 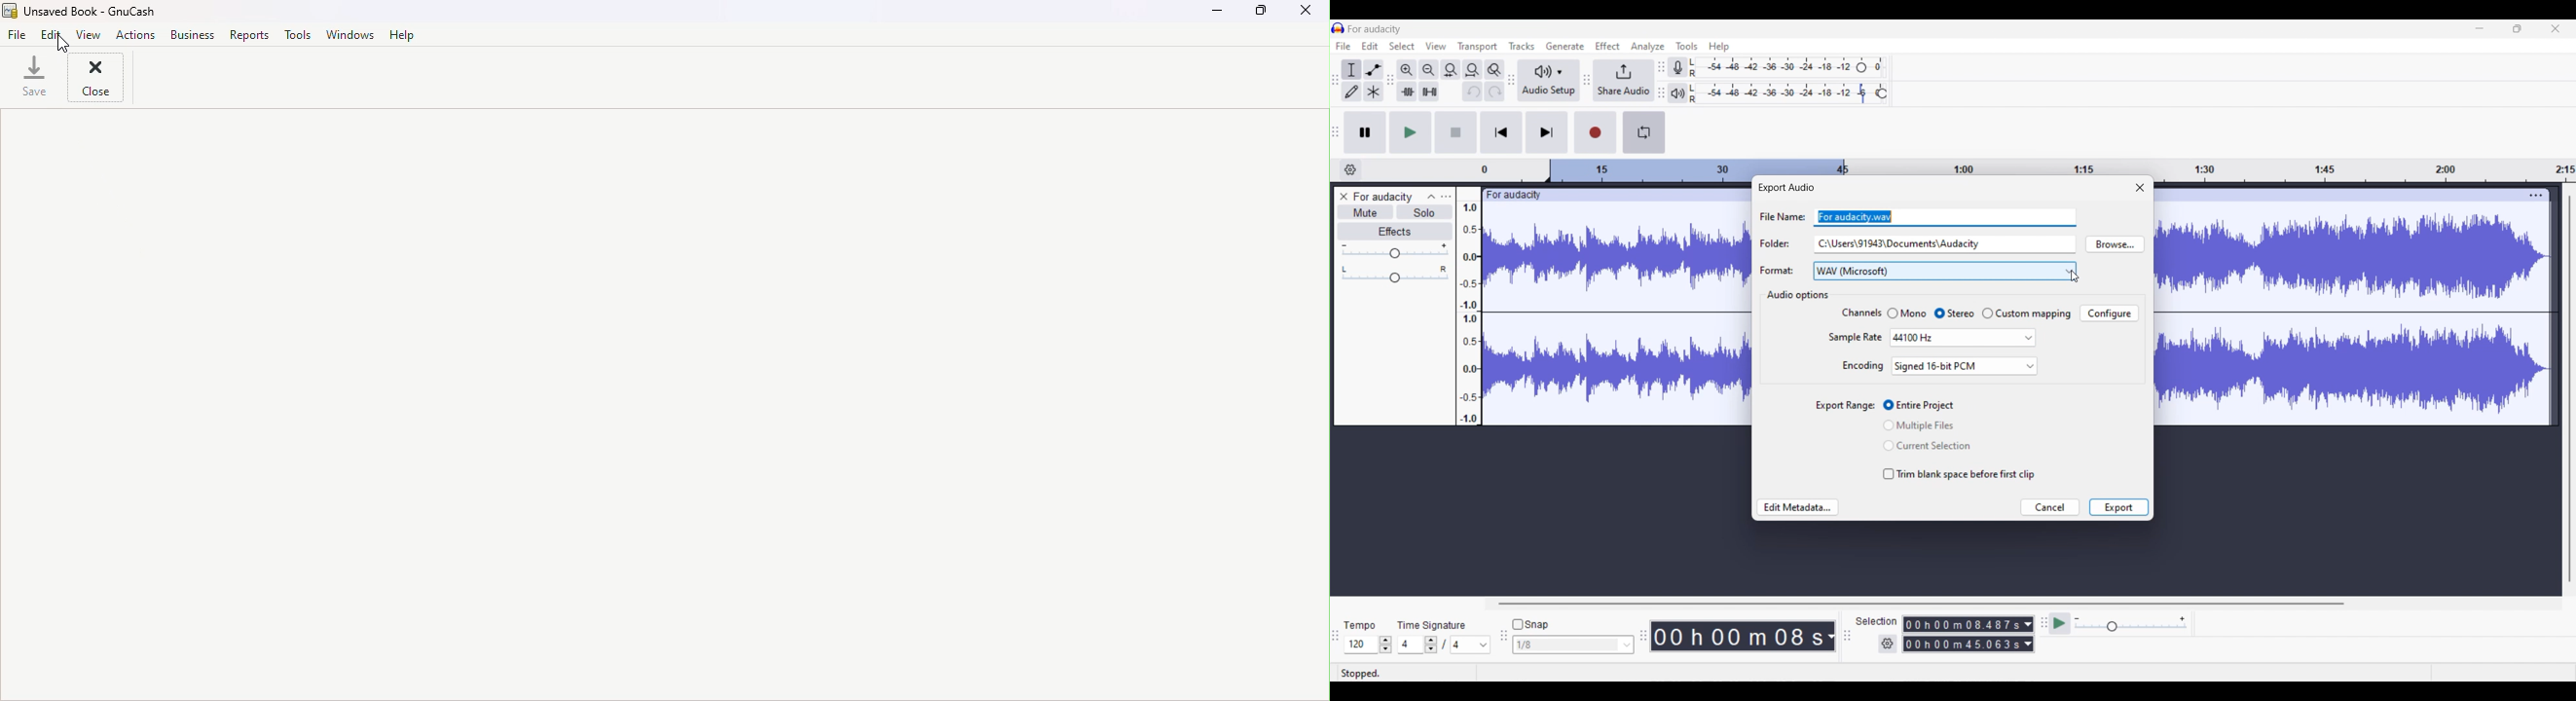 What do you see at coordinates (1623, 80) in the screenshot?
I see `Share audio` at bounding box center [1623, 80].